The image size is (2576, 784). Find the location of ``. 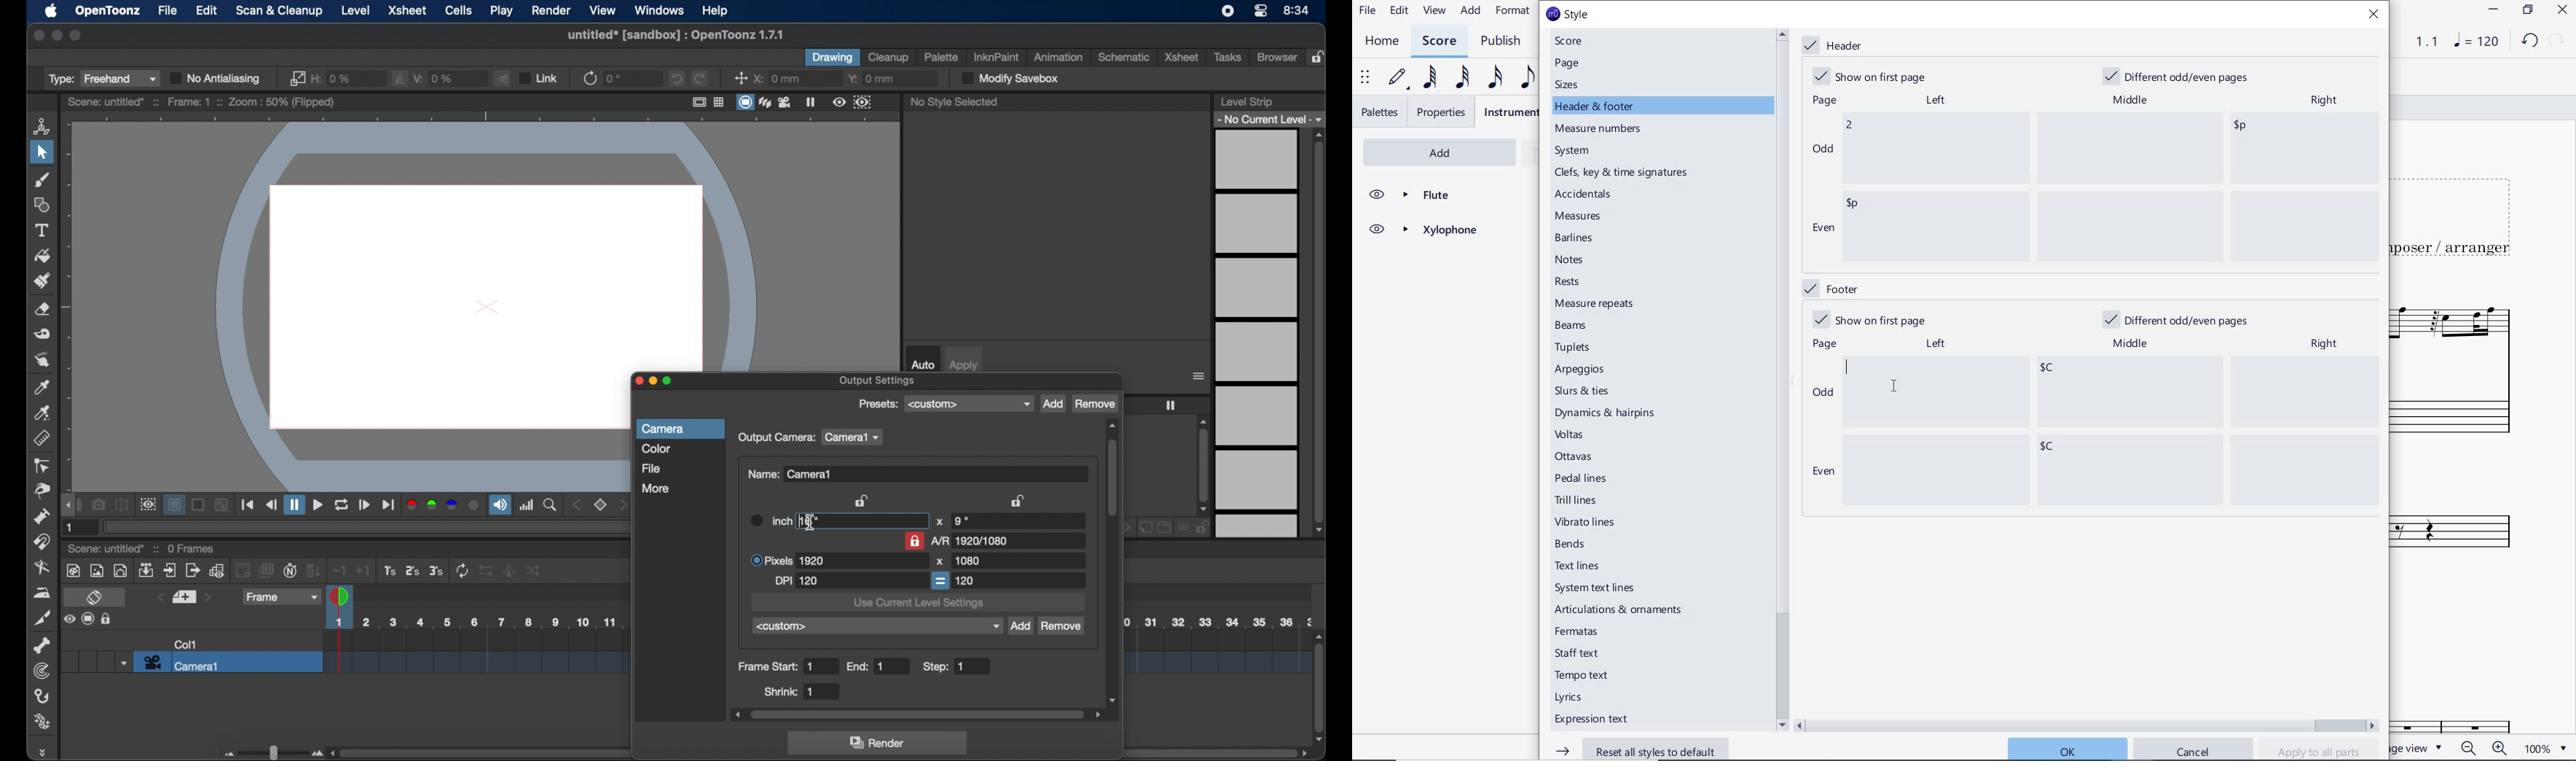

 is located at coordinates (413, 568).